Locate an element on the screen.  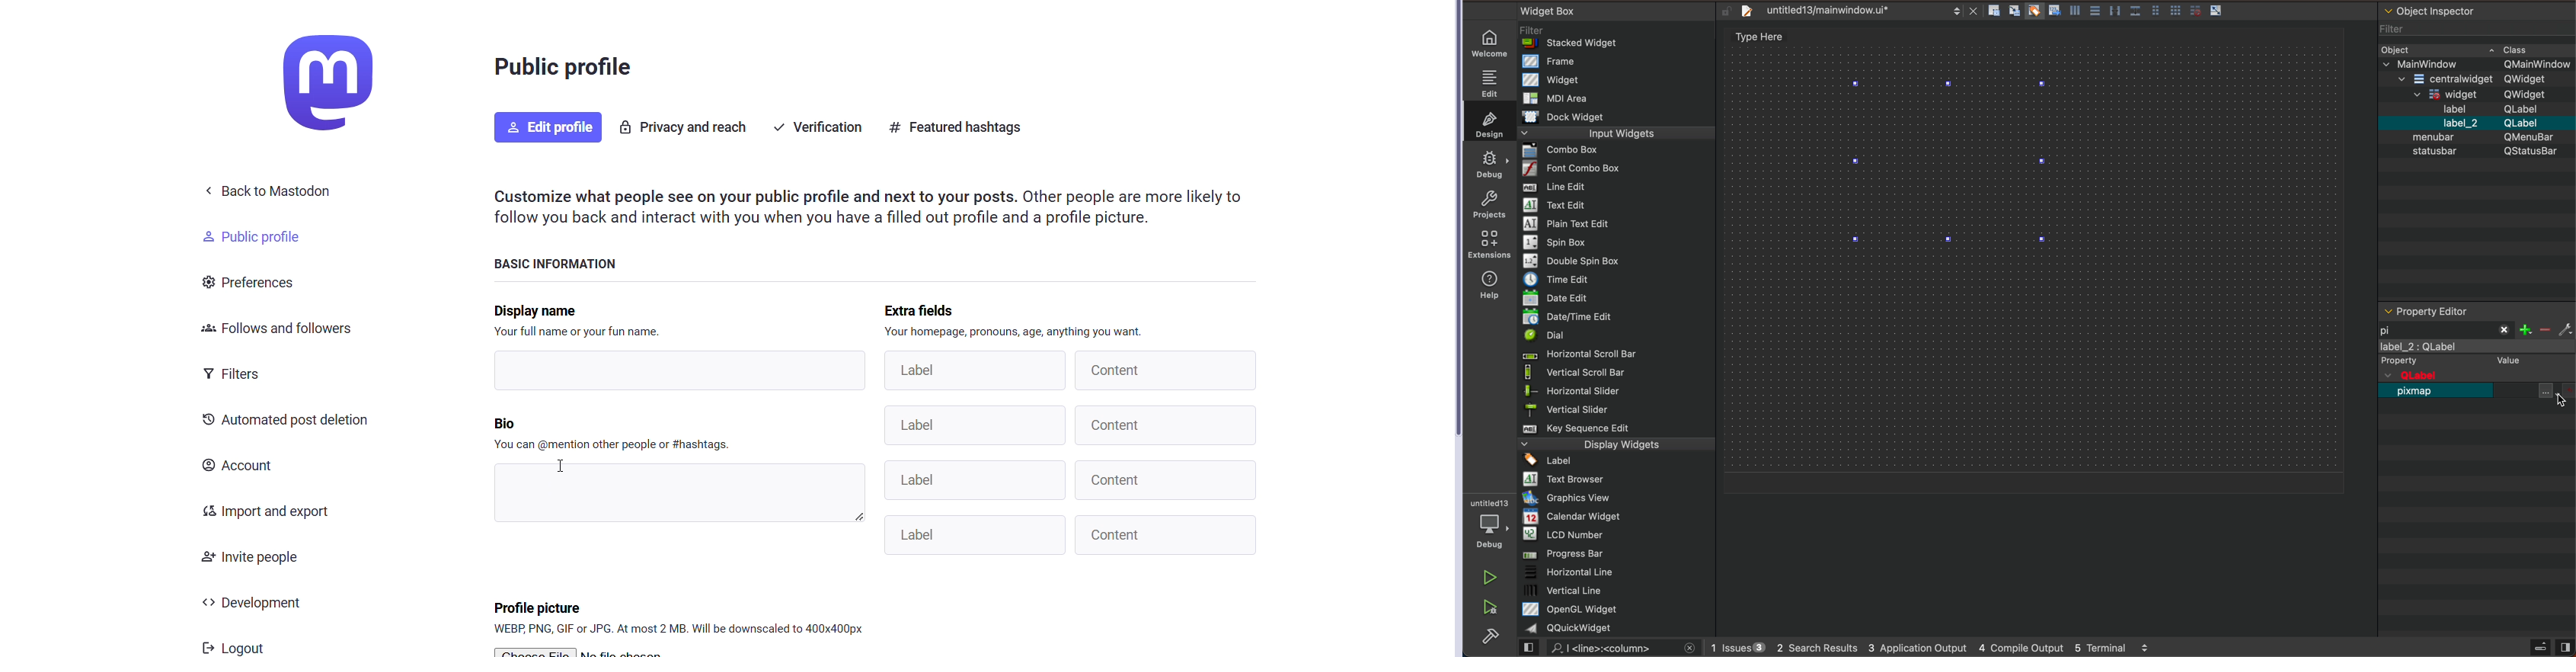
content is located at coordinates (1168, 425).